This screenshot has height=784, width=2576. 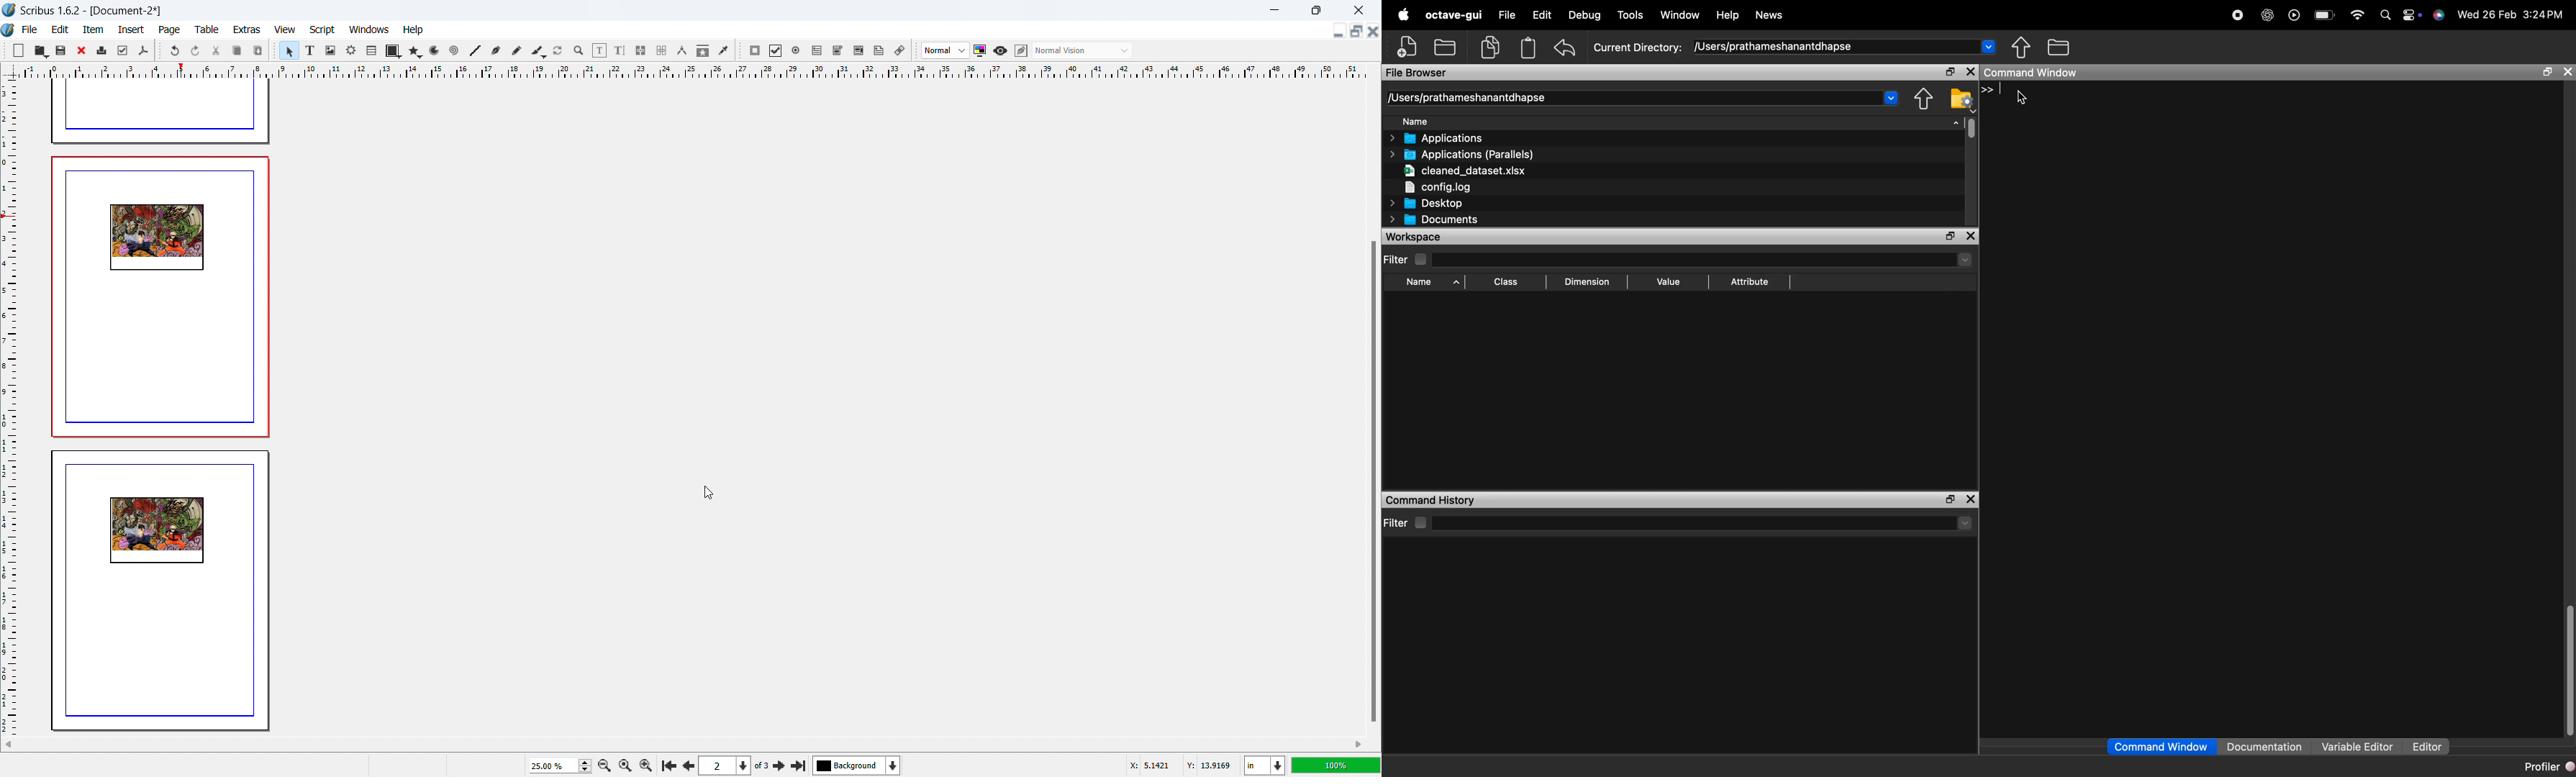 I want to click on bezier curve, so click(x=496, y=51).